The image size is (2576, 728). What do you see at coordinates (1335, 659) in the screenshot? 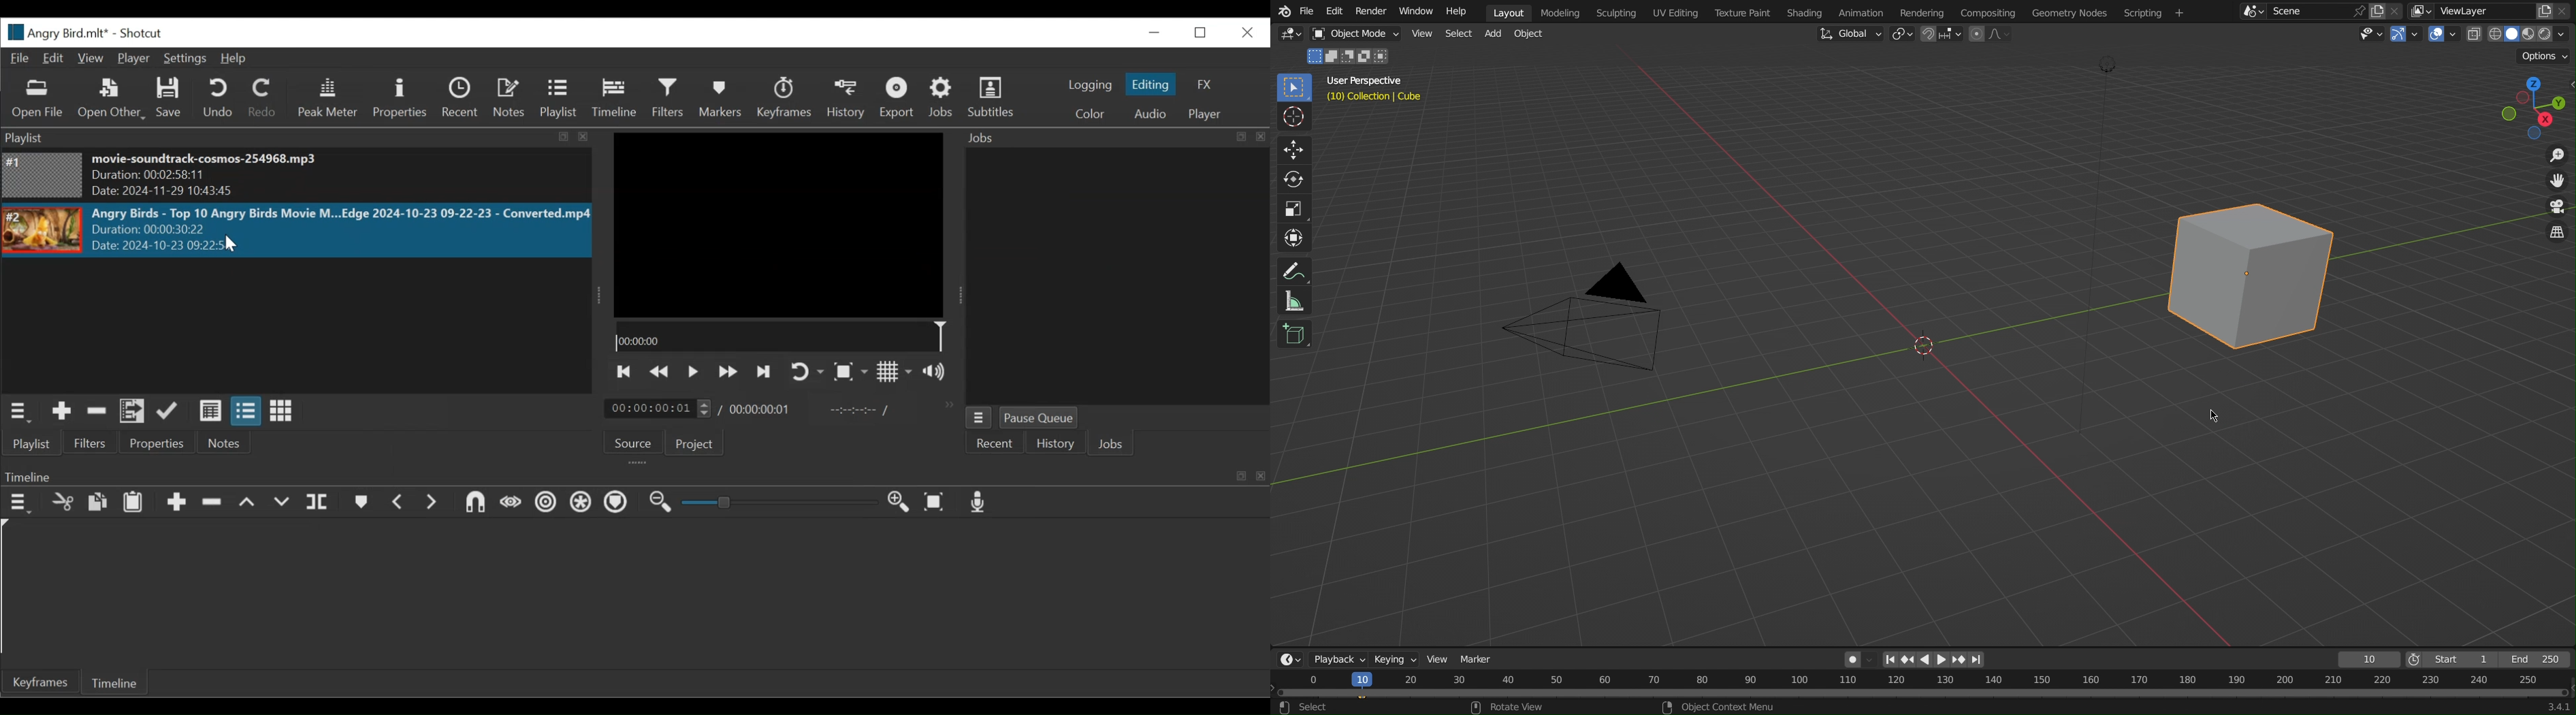
I see `Playback` at bounding box center [1335, 659].